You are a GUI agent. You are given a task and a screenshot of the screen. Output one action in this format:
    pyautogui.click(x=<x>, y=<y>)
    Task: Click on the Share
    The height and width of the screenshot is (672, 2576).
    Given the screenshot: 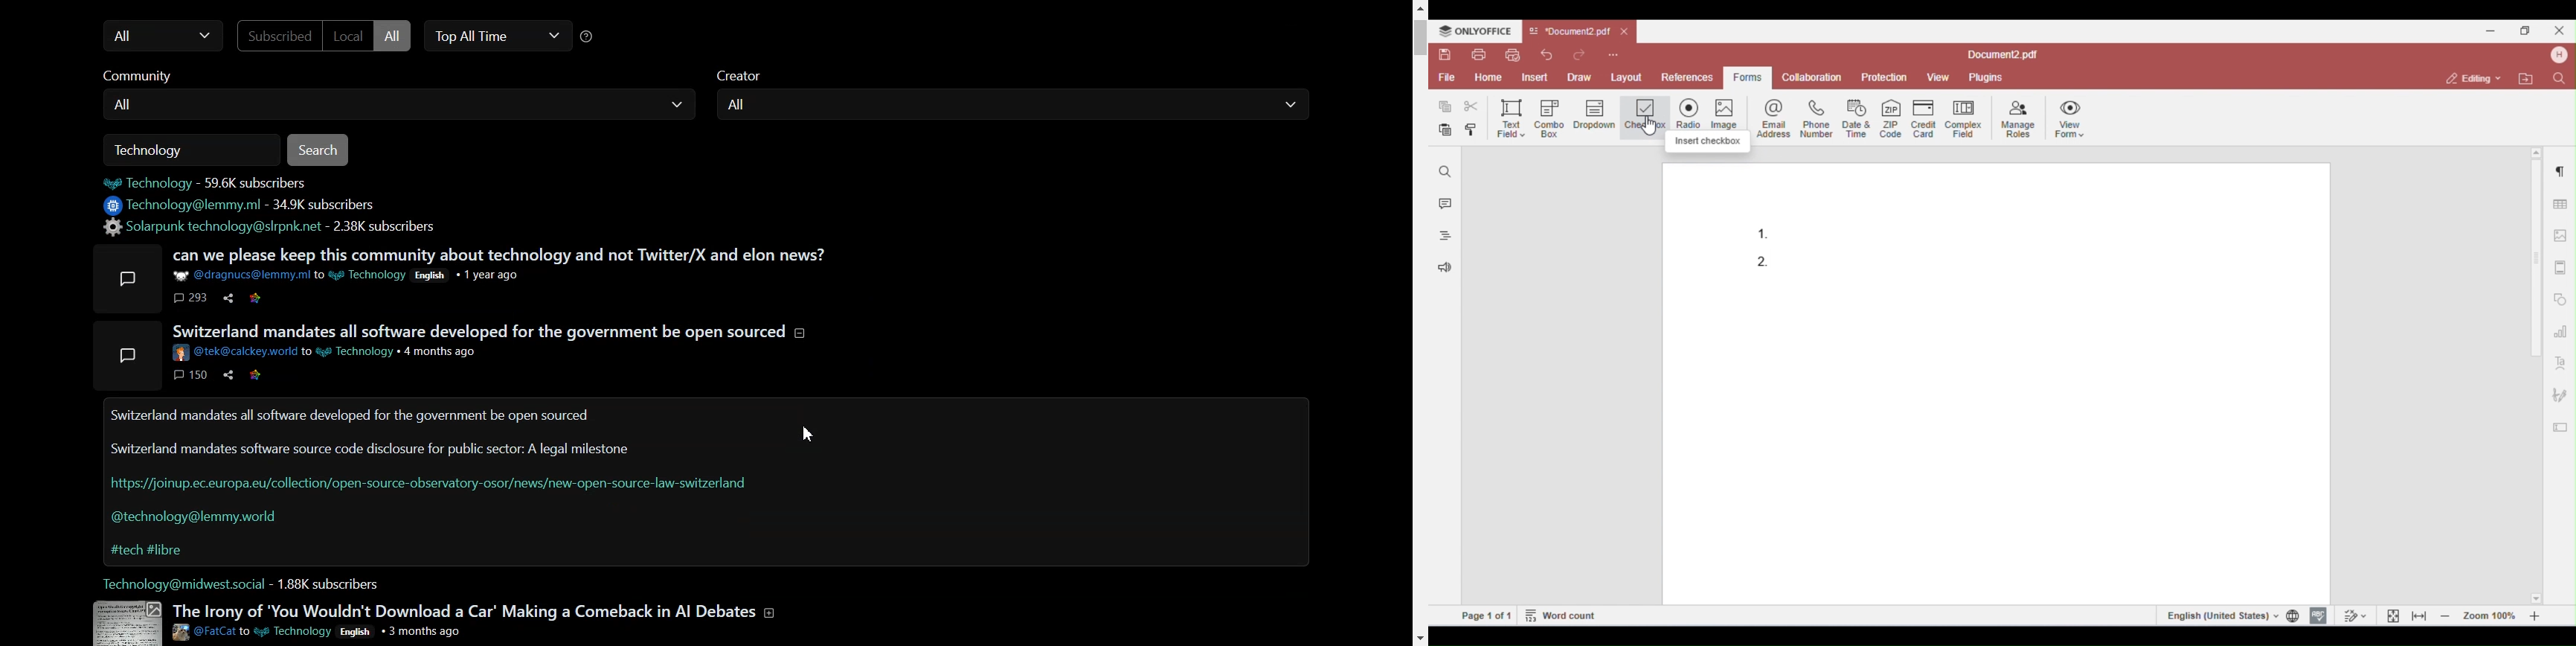 What is the action you would take?
    pyautogui.click(x=229, y=298)
    